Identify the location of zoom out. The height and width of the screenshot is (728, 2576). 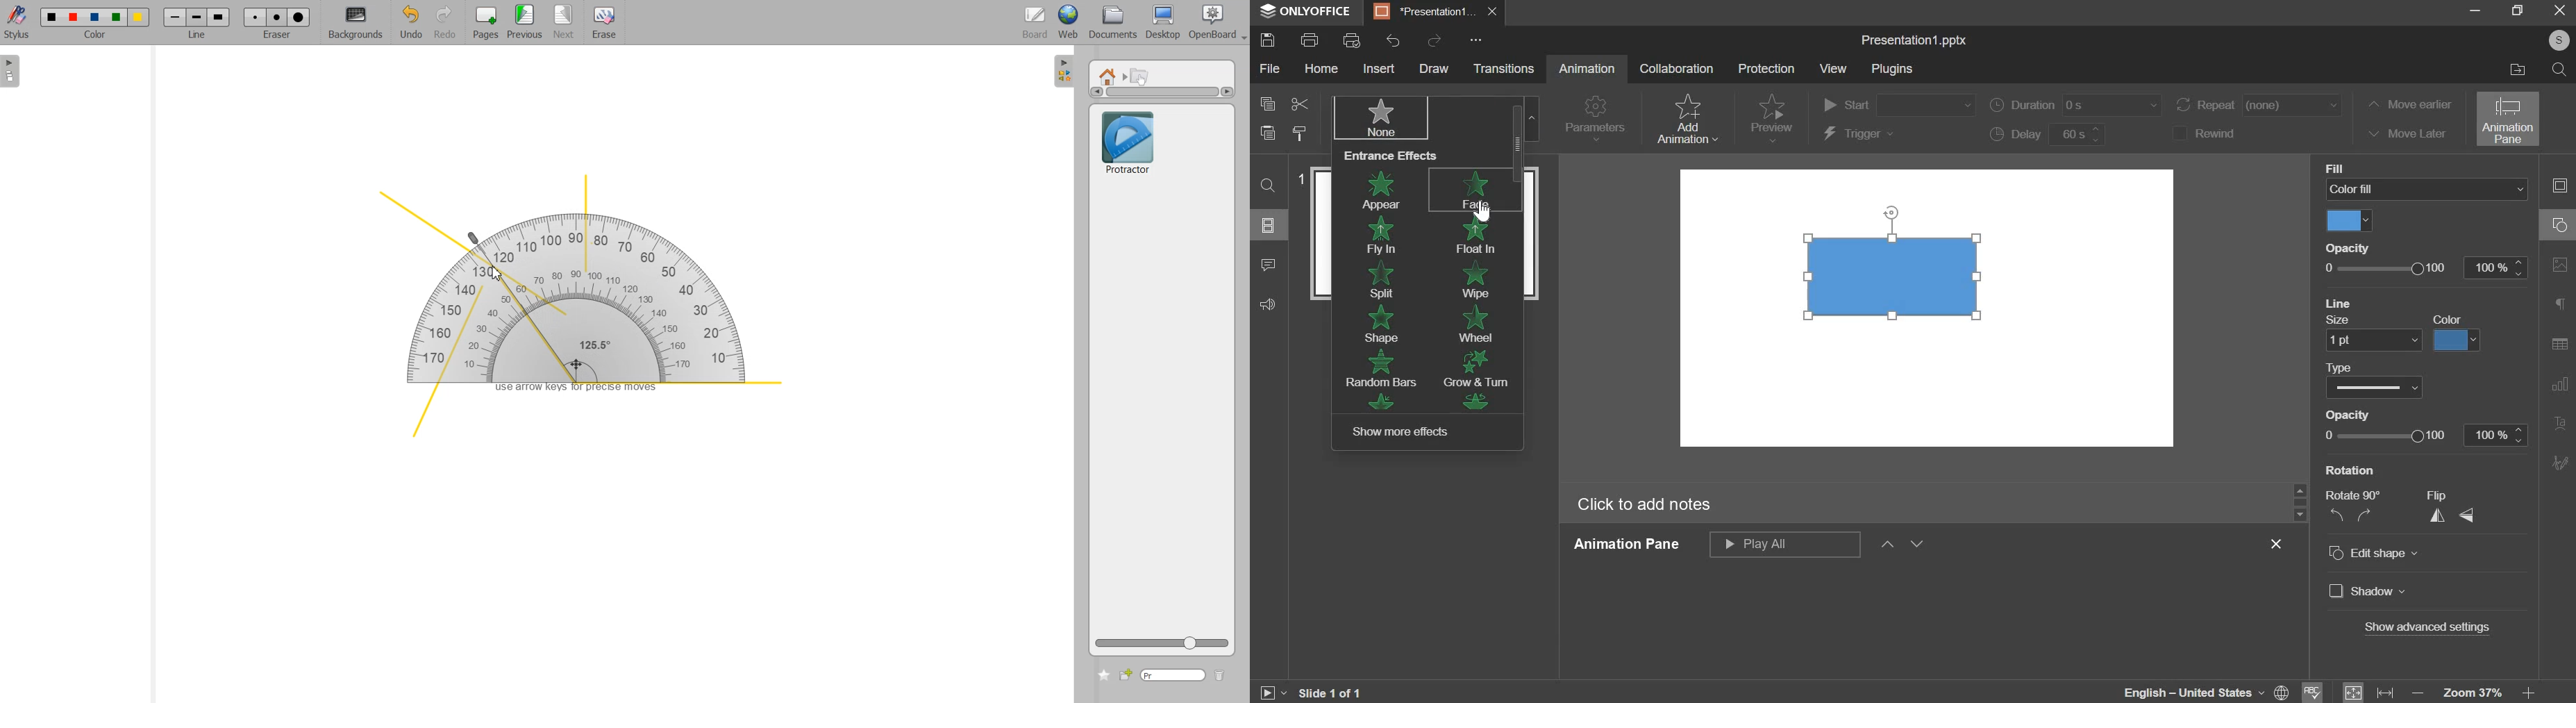
(2416, 693).